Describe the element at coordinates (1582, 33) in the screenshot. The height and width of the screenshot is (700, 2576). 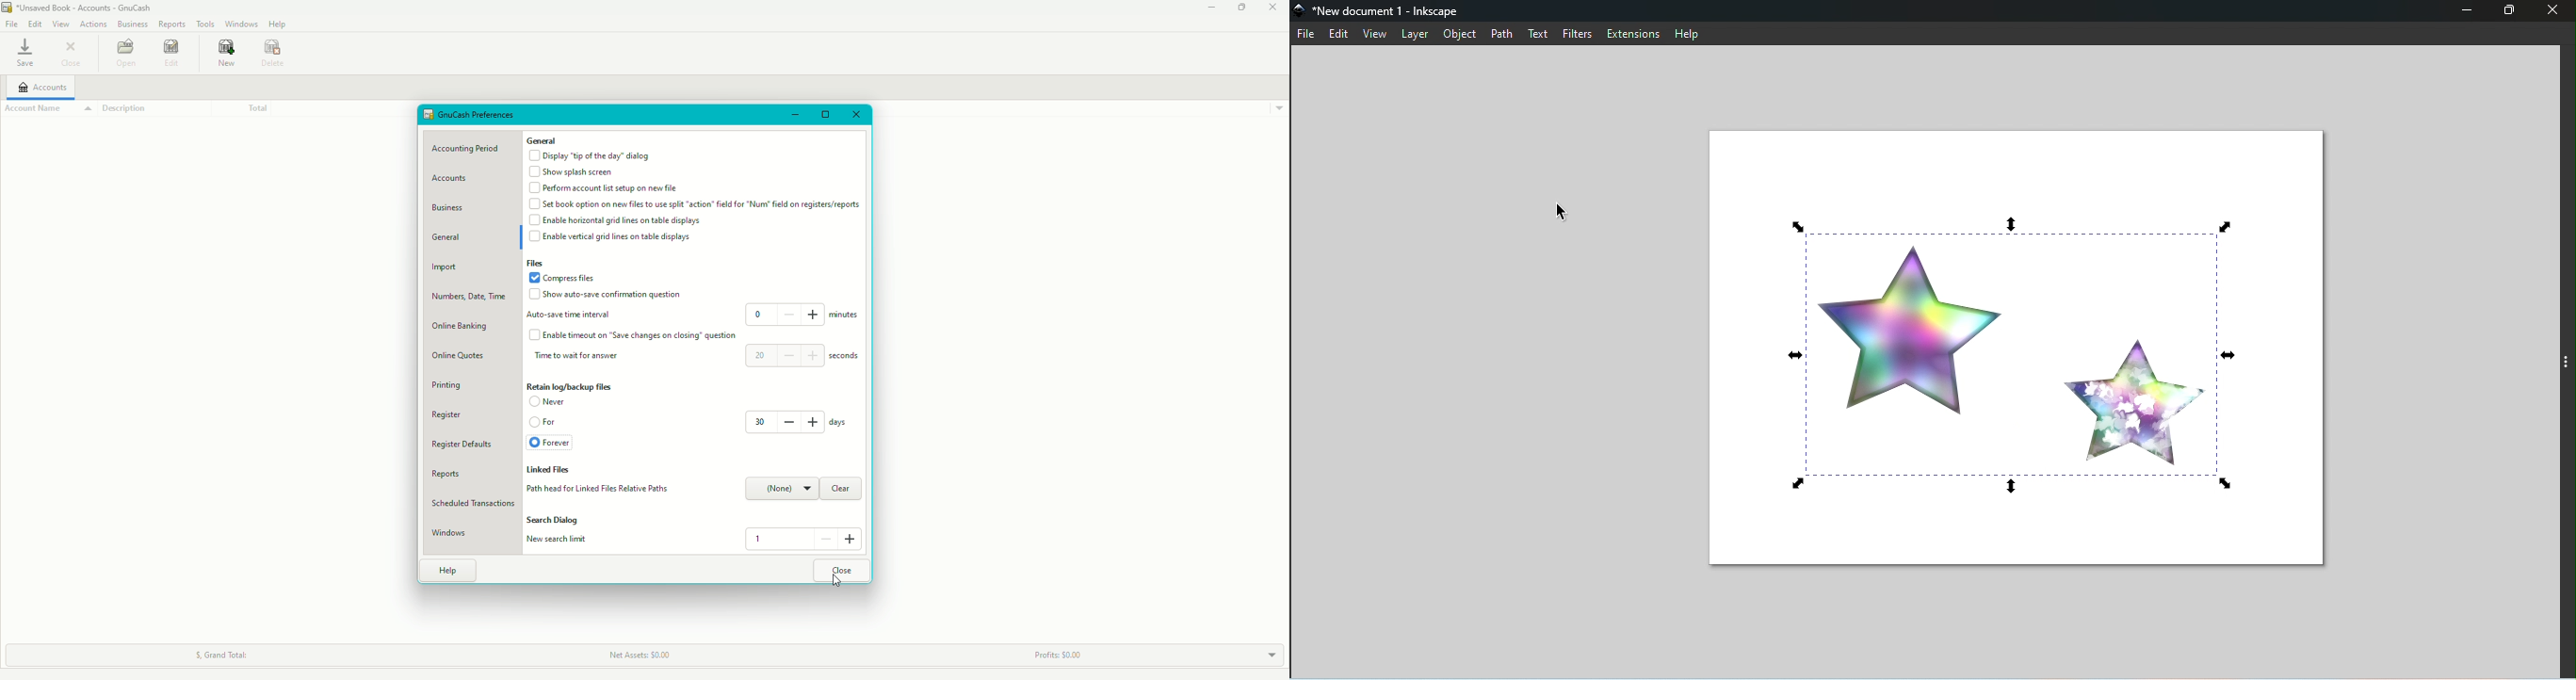
I see `Filters` at that location.